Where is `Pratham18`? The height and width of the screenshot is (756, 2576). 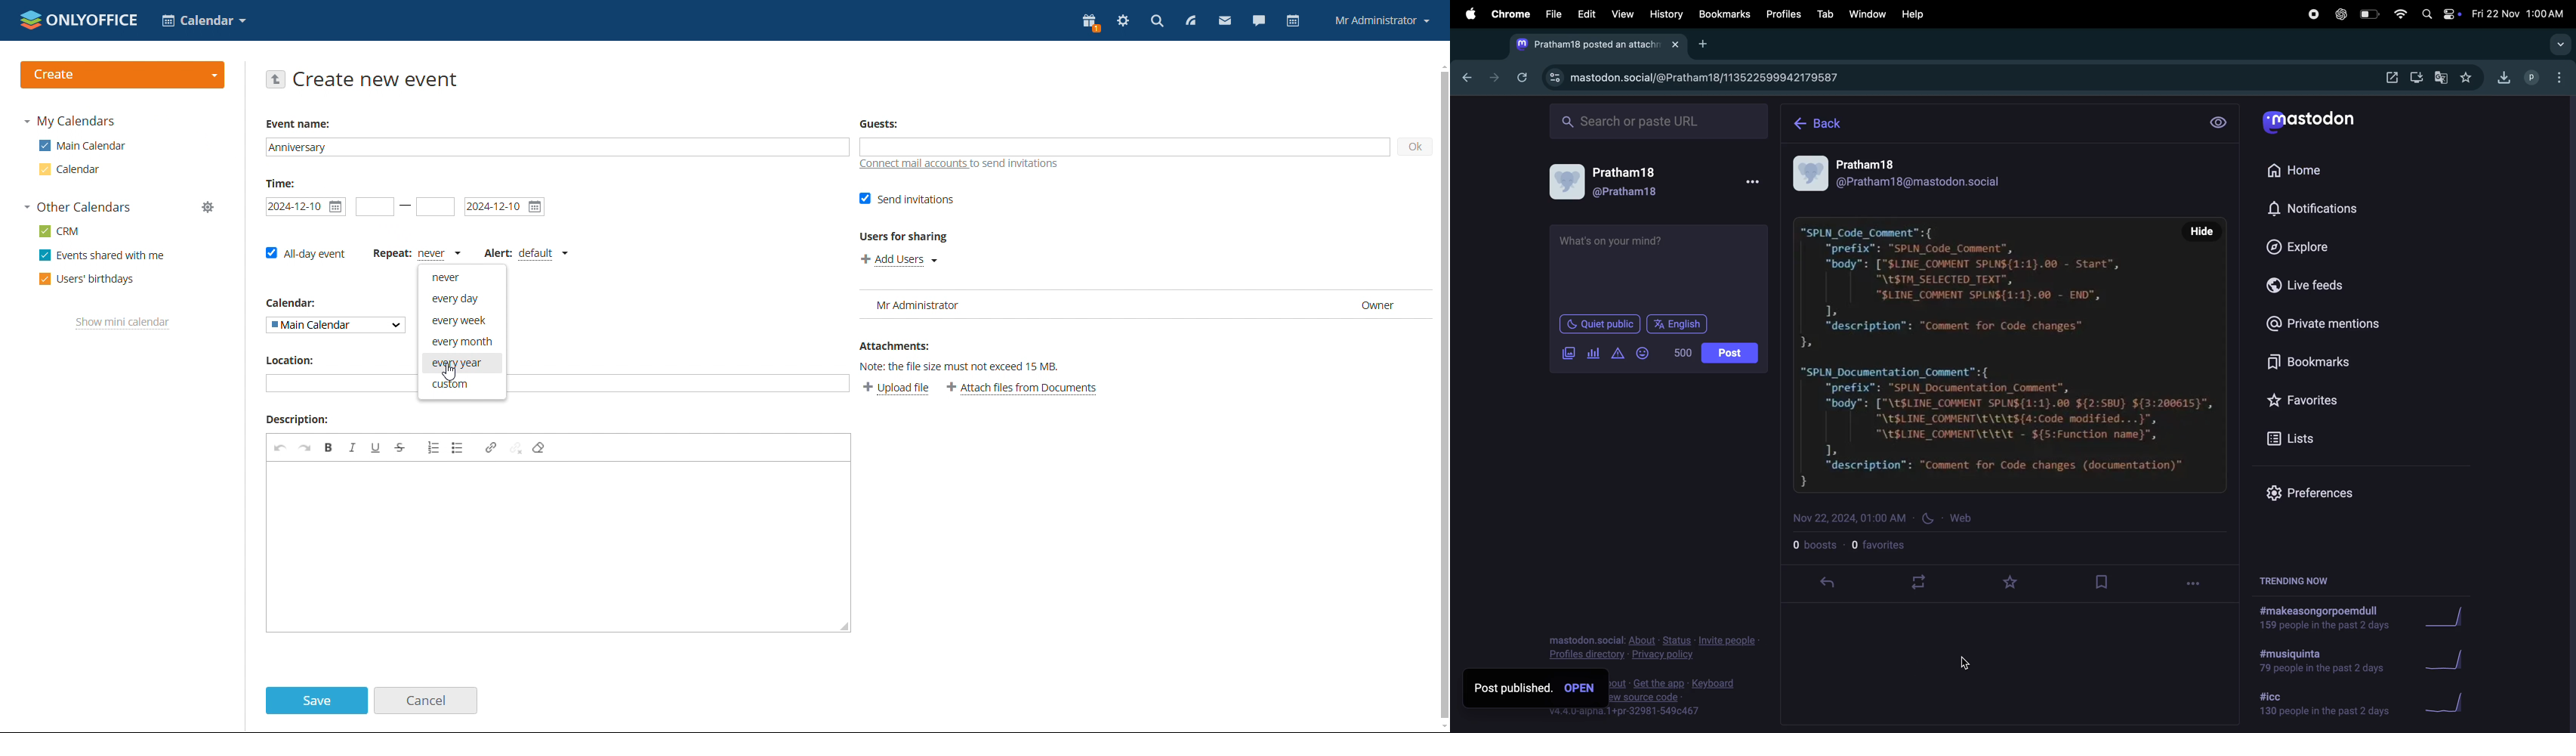
Pratham18 is located at coordinates (1626, 173).